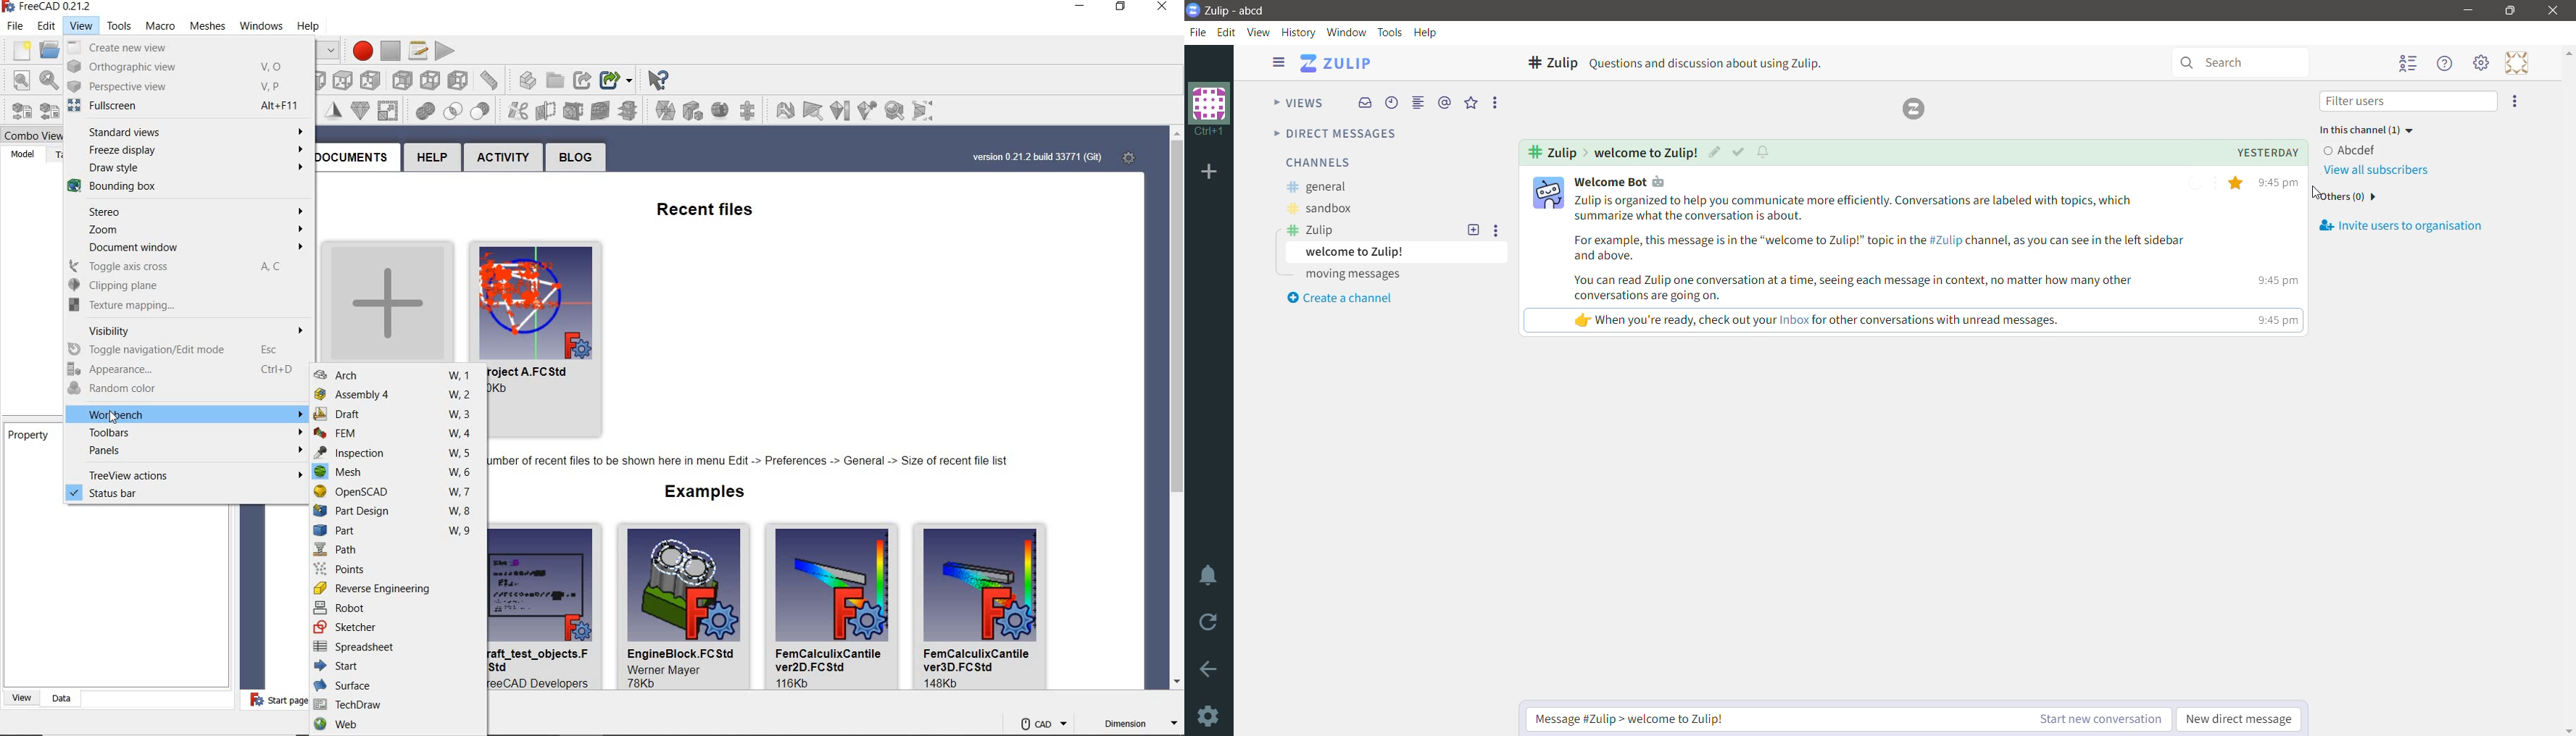 This screenshot has height=756, width=2576. Describe the element at coordinates (183, 390) in the screenshot. I see `random color` at that location.